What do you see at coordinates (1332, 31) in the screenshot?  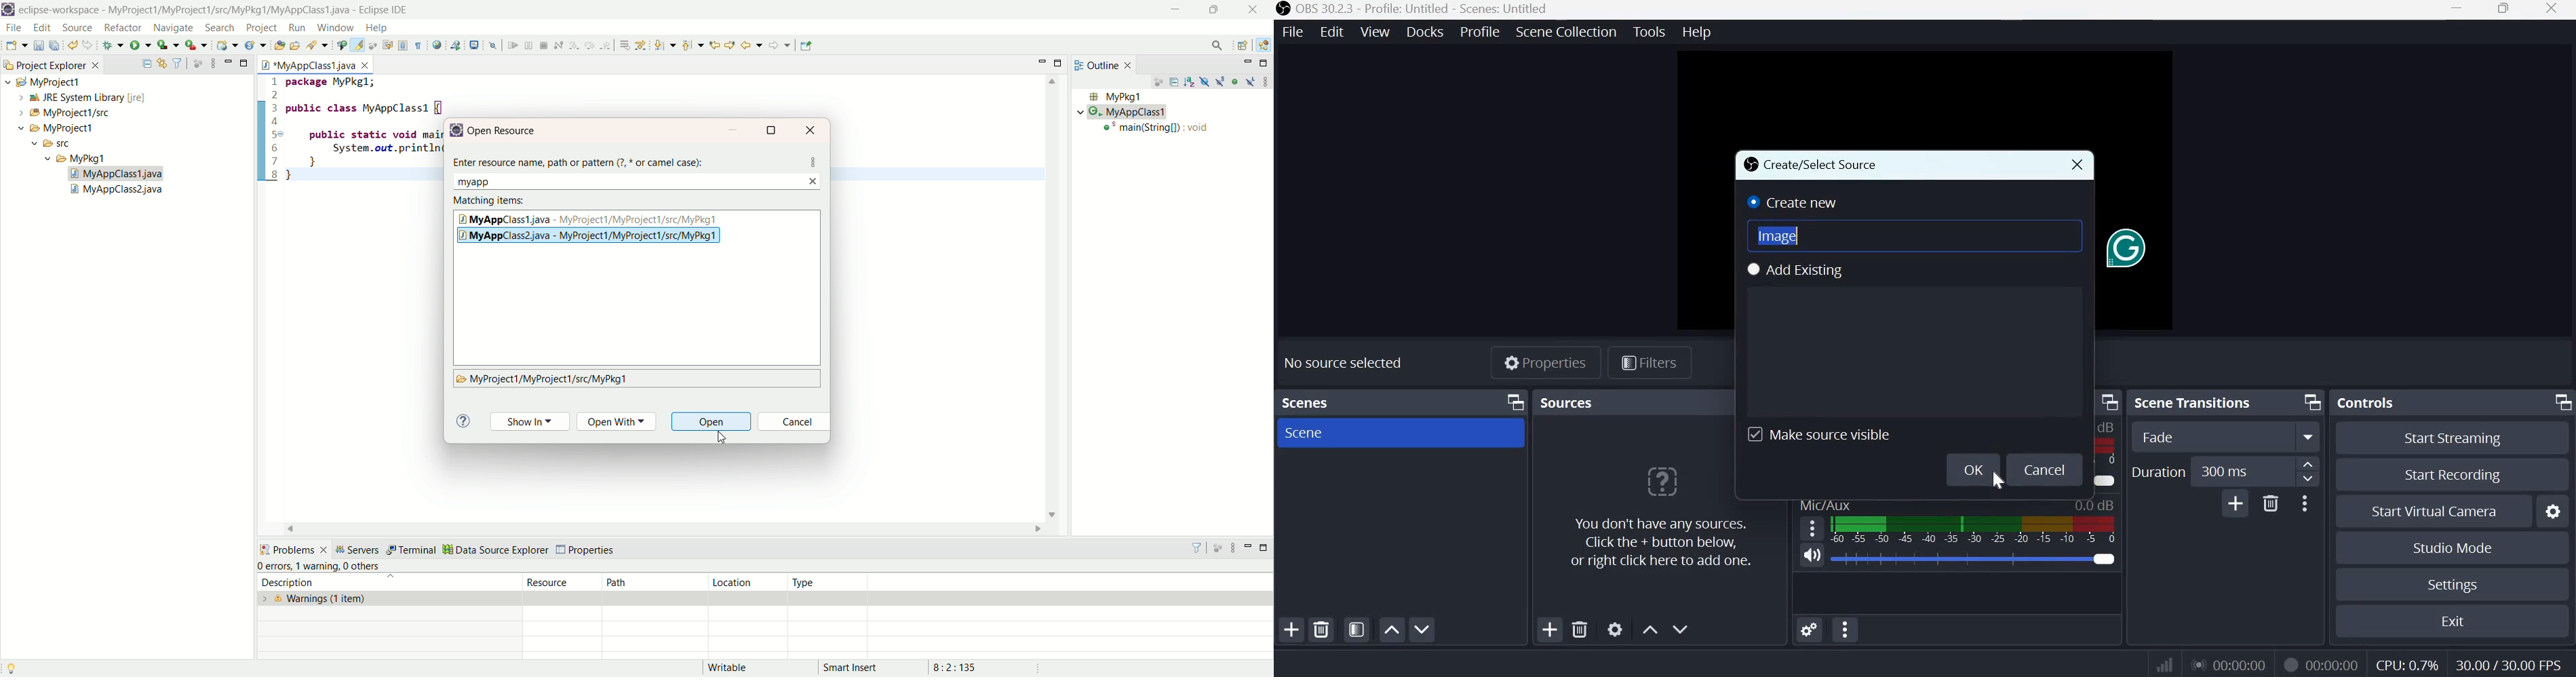 I see `edit` at bounding box center [1332, 31].